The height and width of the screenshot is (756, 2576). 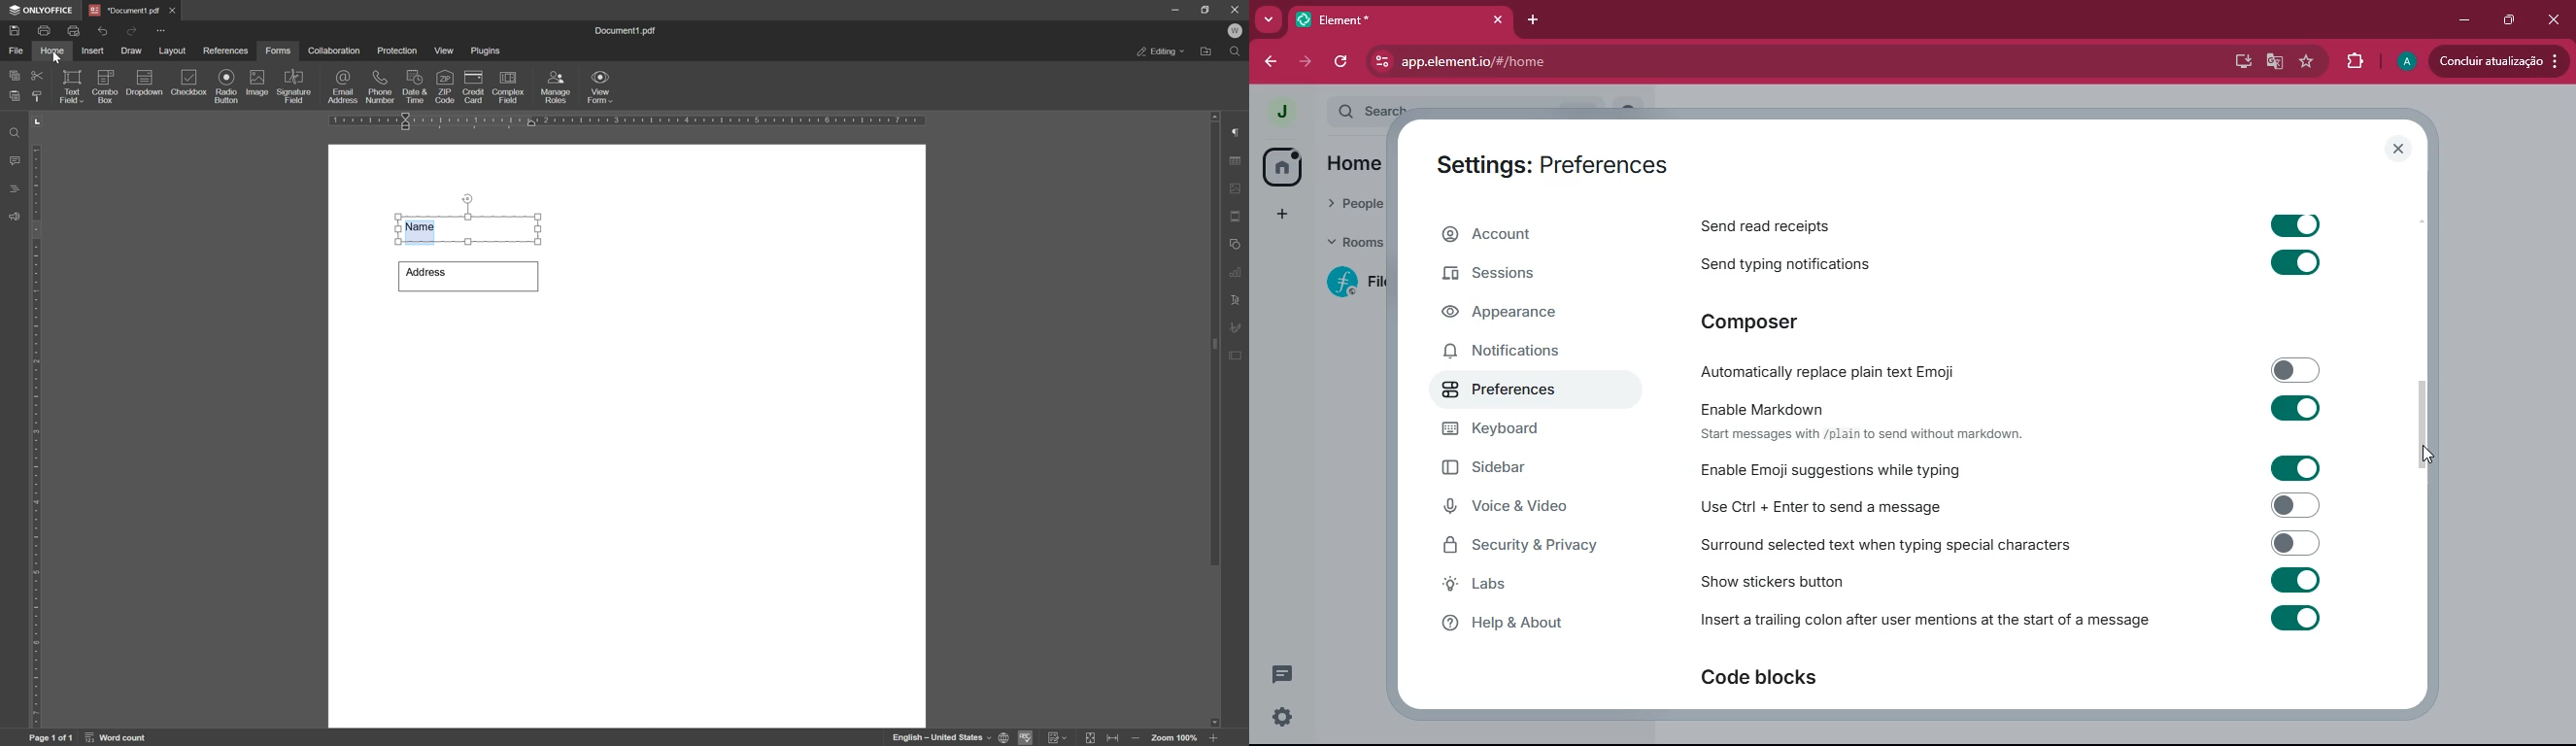 I want to click on add tab, so click(x=1536, y=19).